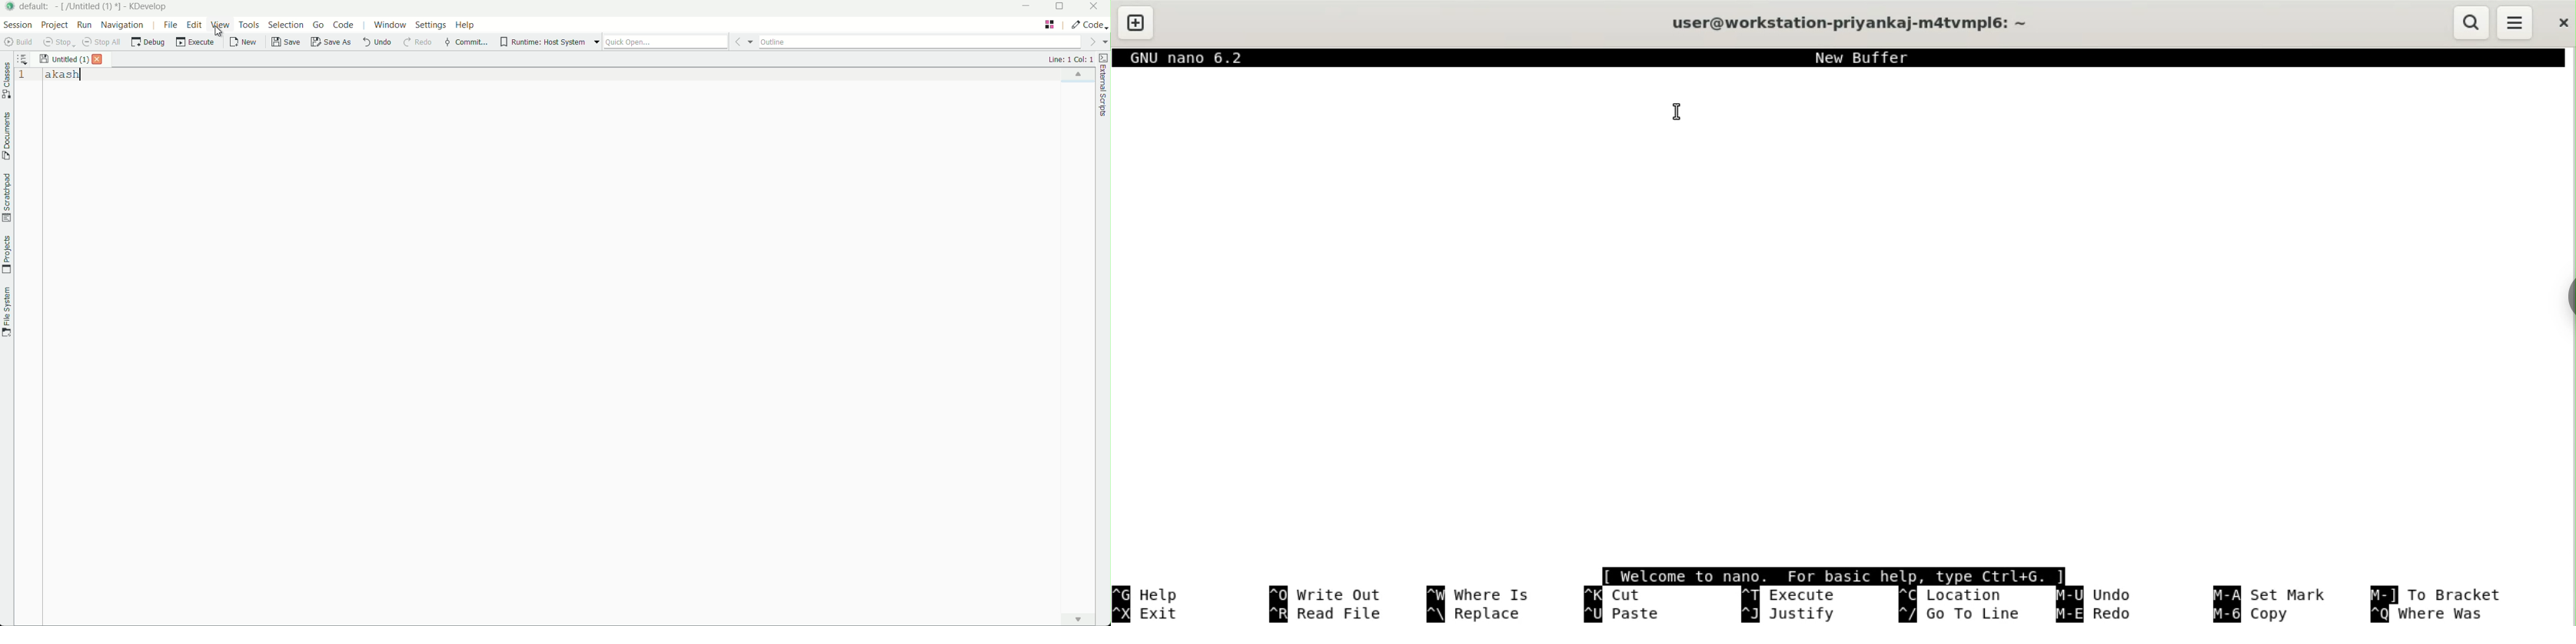  What do you see at coordinates (196, 43) in the screenshot?
I see `execute` at bounding box center [196, 43].